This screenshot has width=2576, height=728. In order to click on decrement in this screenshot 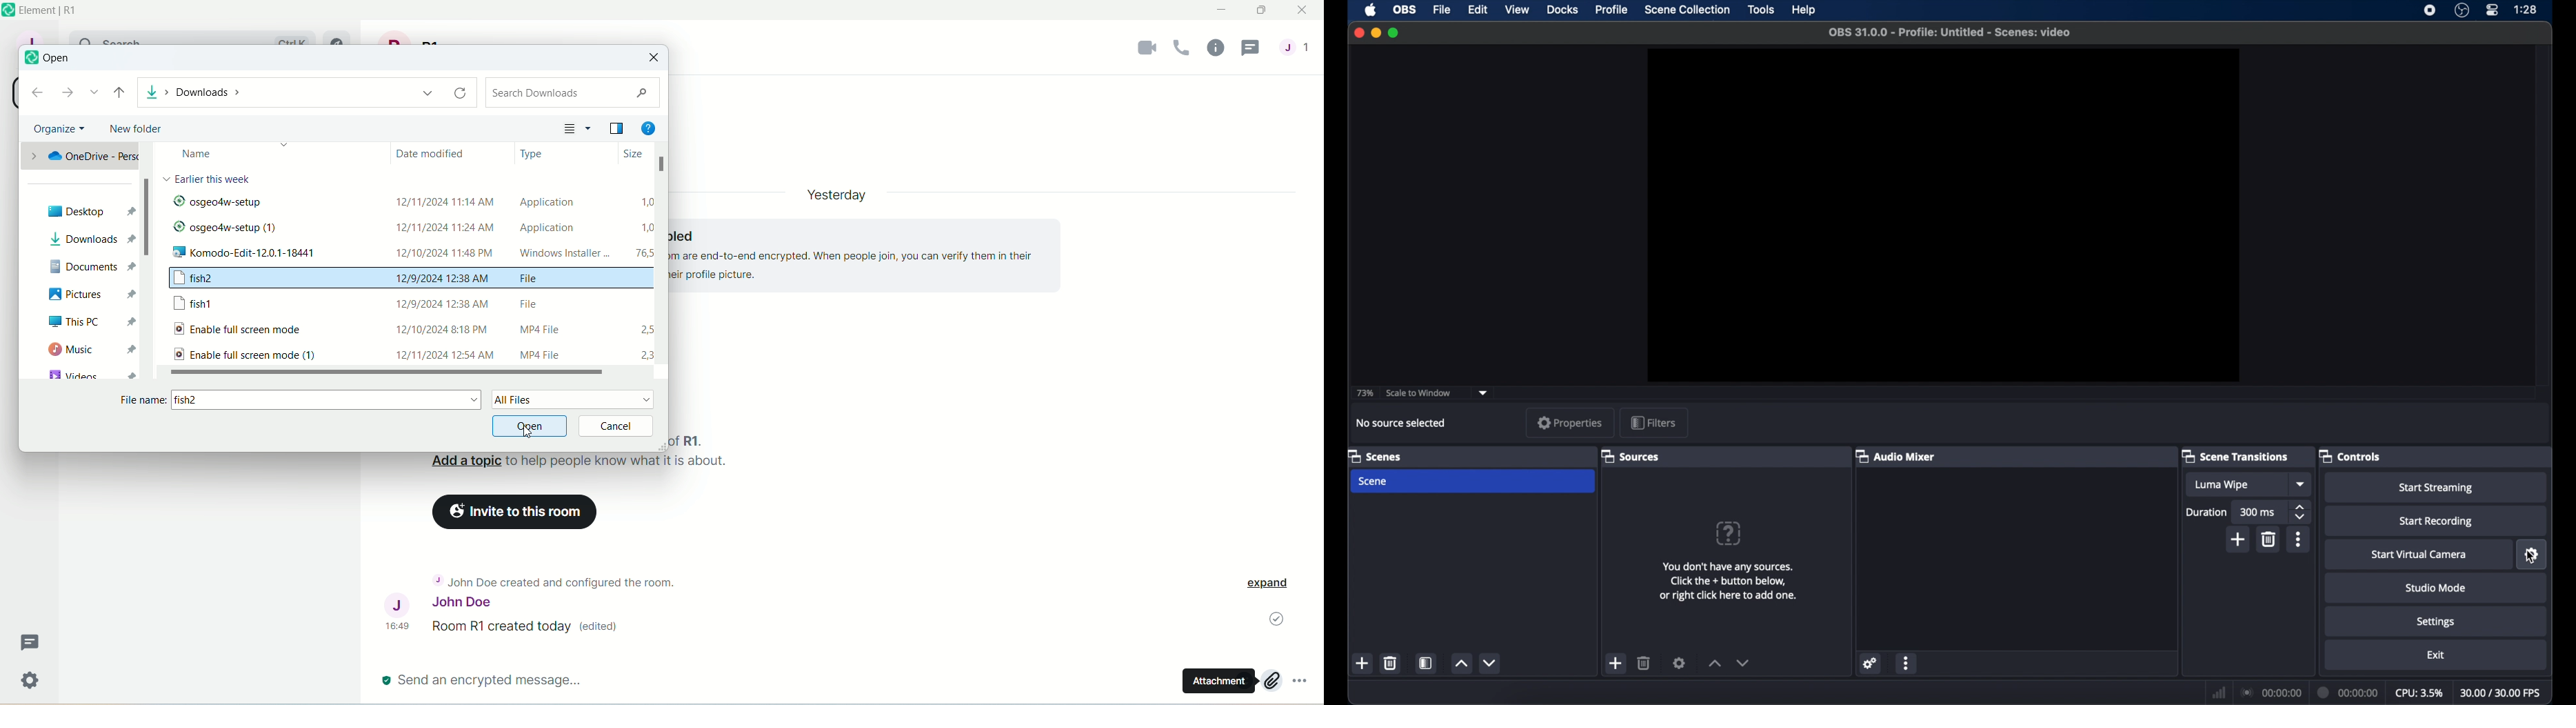, I will do `click(1743, 665)`.